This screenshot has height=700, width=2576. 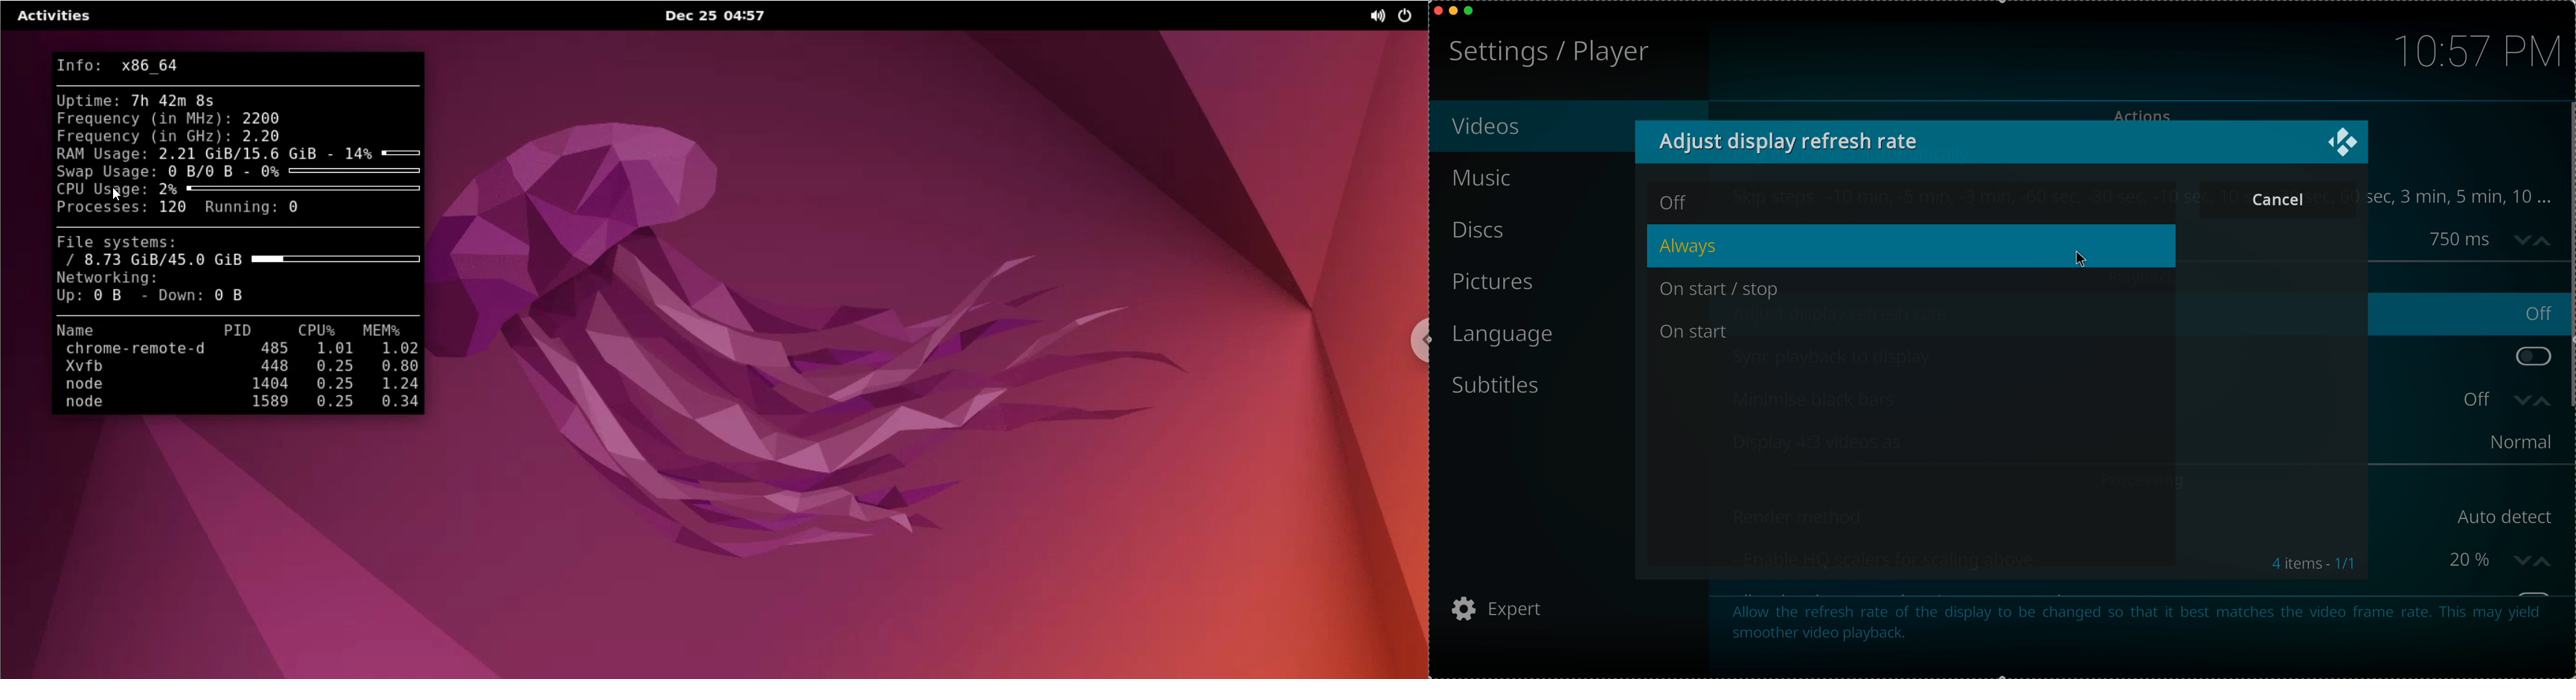 I want to click on Expert, so click(x=1513, y=607).